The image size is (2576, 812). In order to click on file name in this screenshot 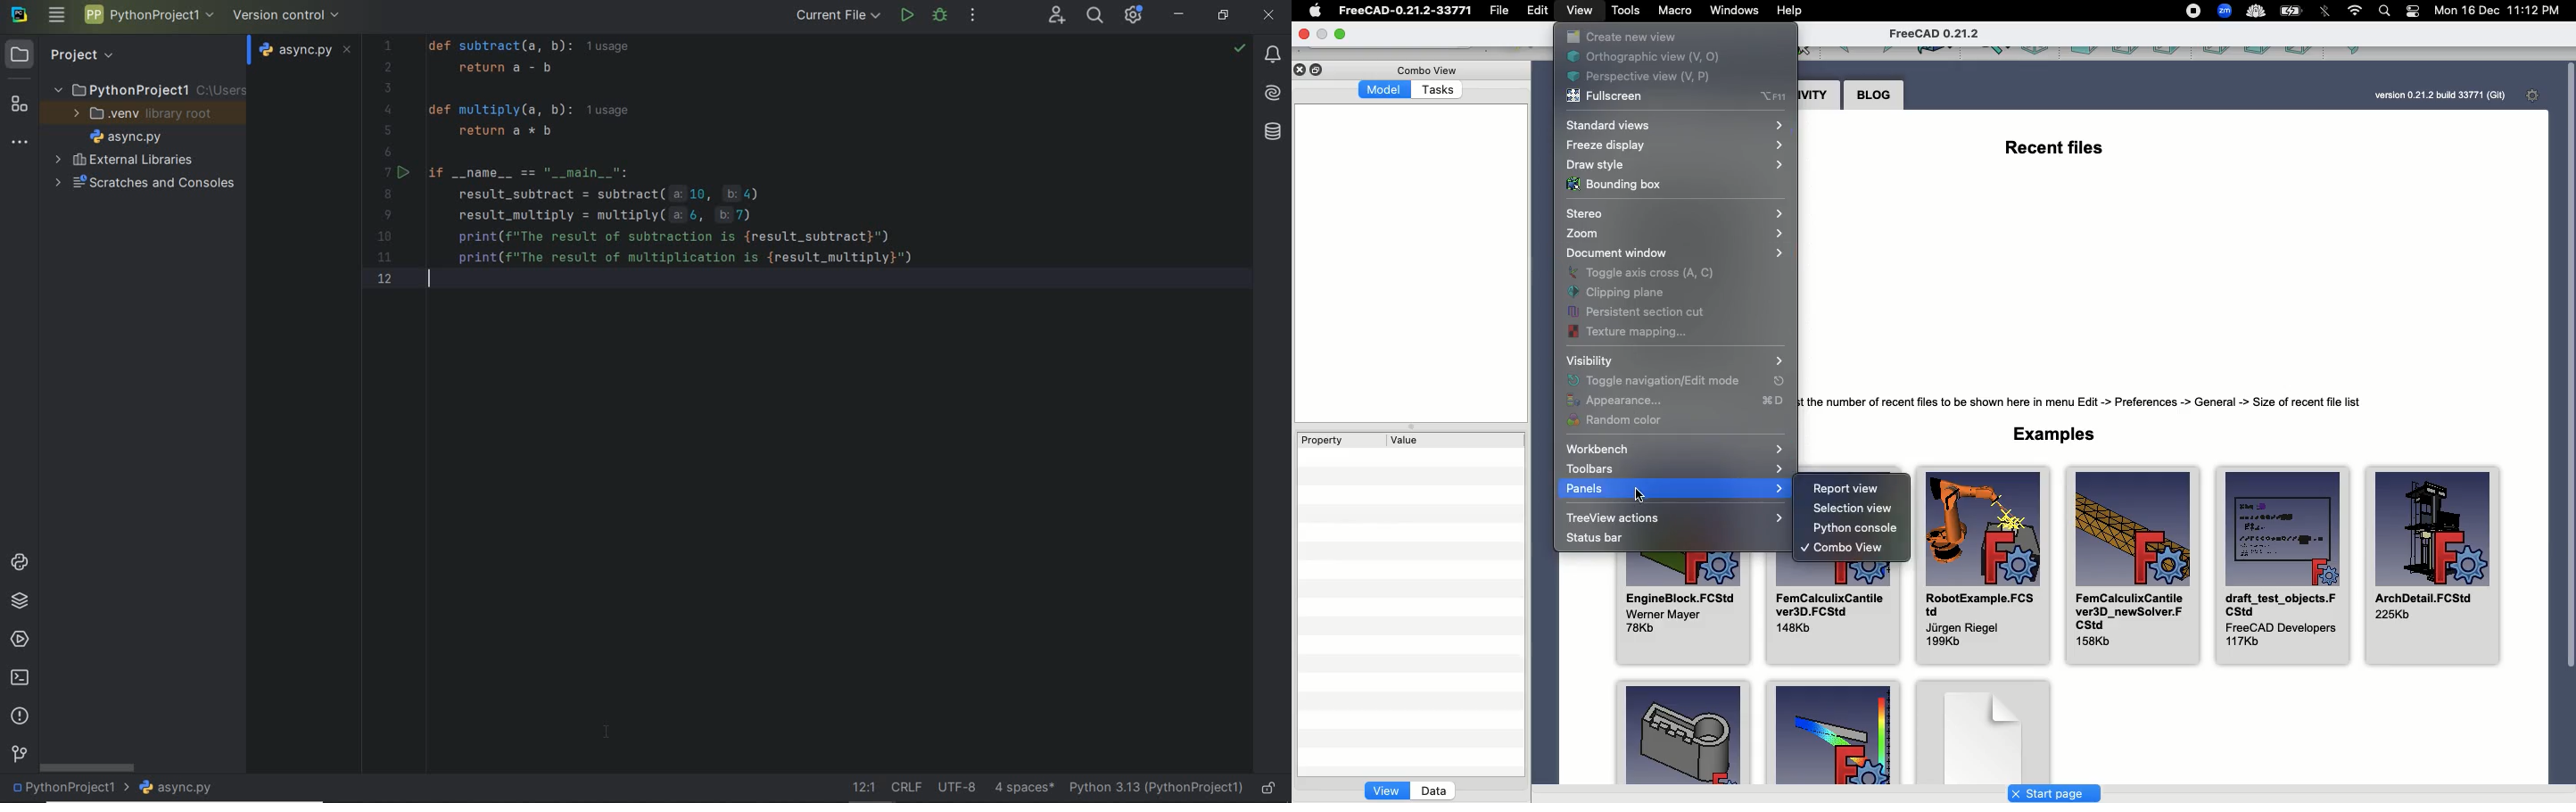, I will do `click(181, 788)`.